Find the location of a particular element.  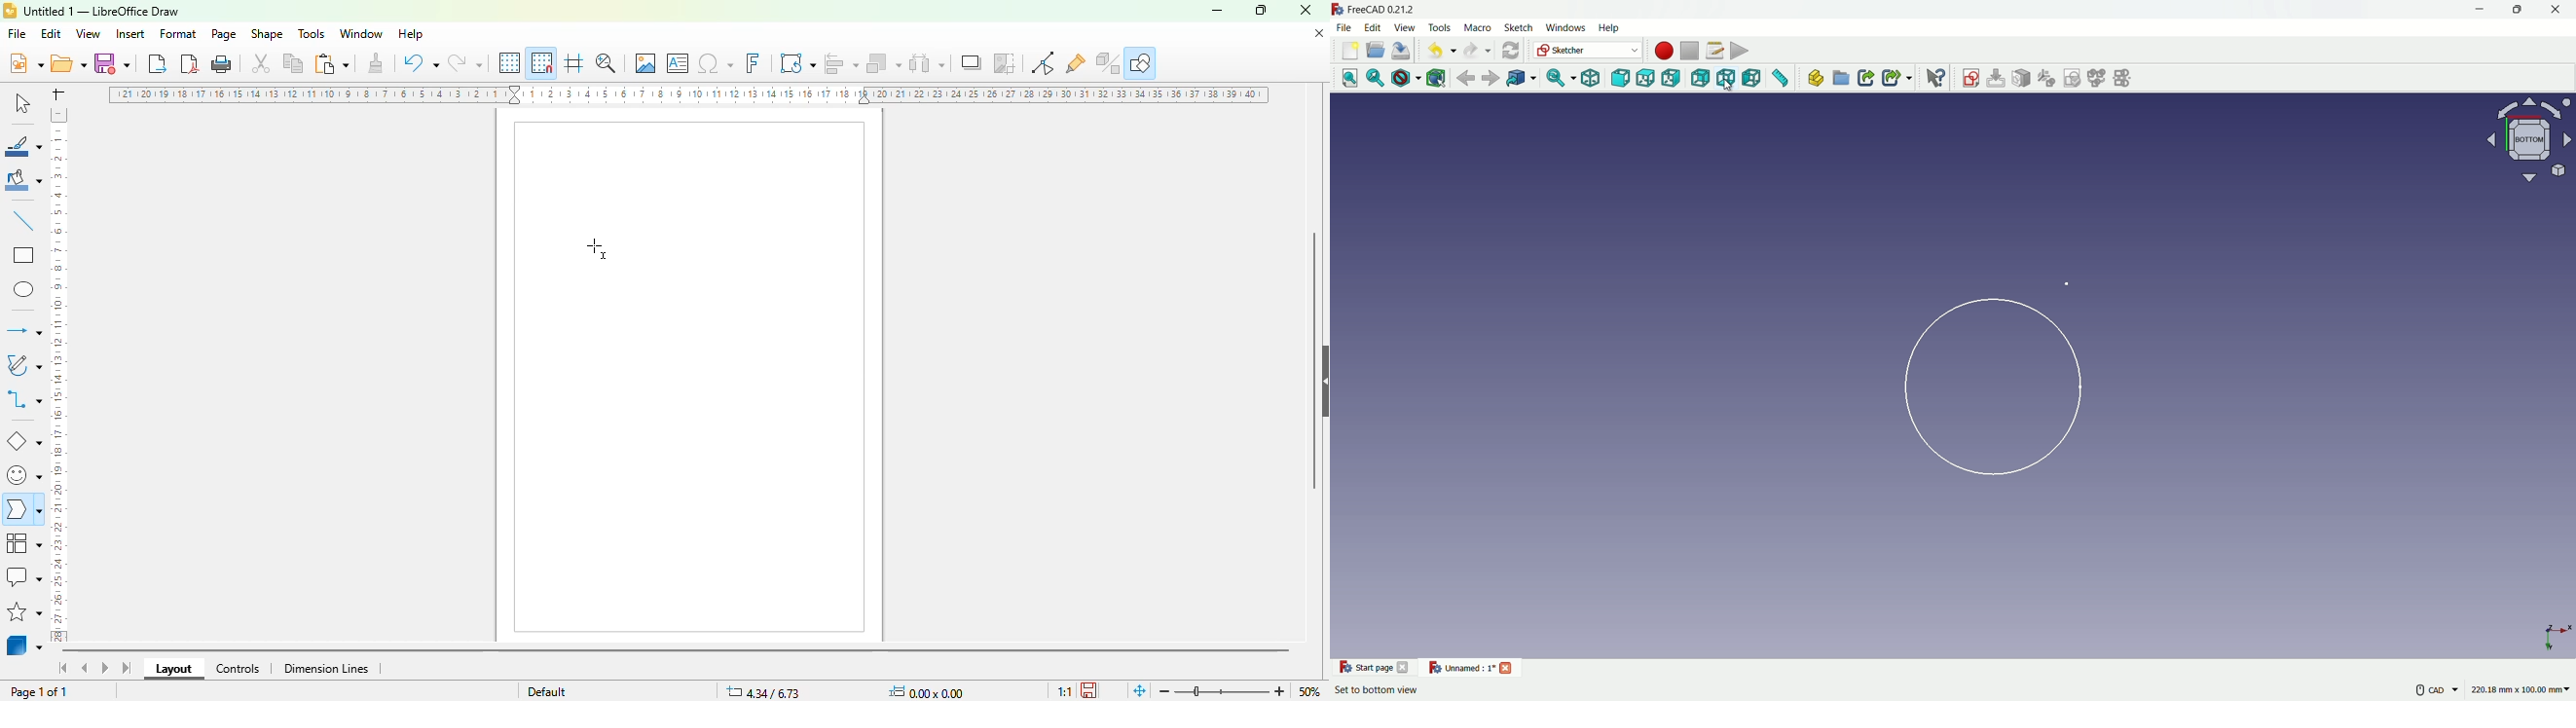

3D objects is located at coordinates (24, 644).